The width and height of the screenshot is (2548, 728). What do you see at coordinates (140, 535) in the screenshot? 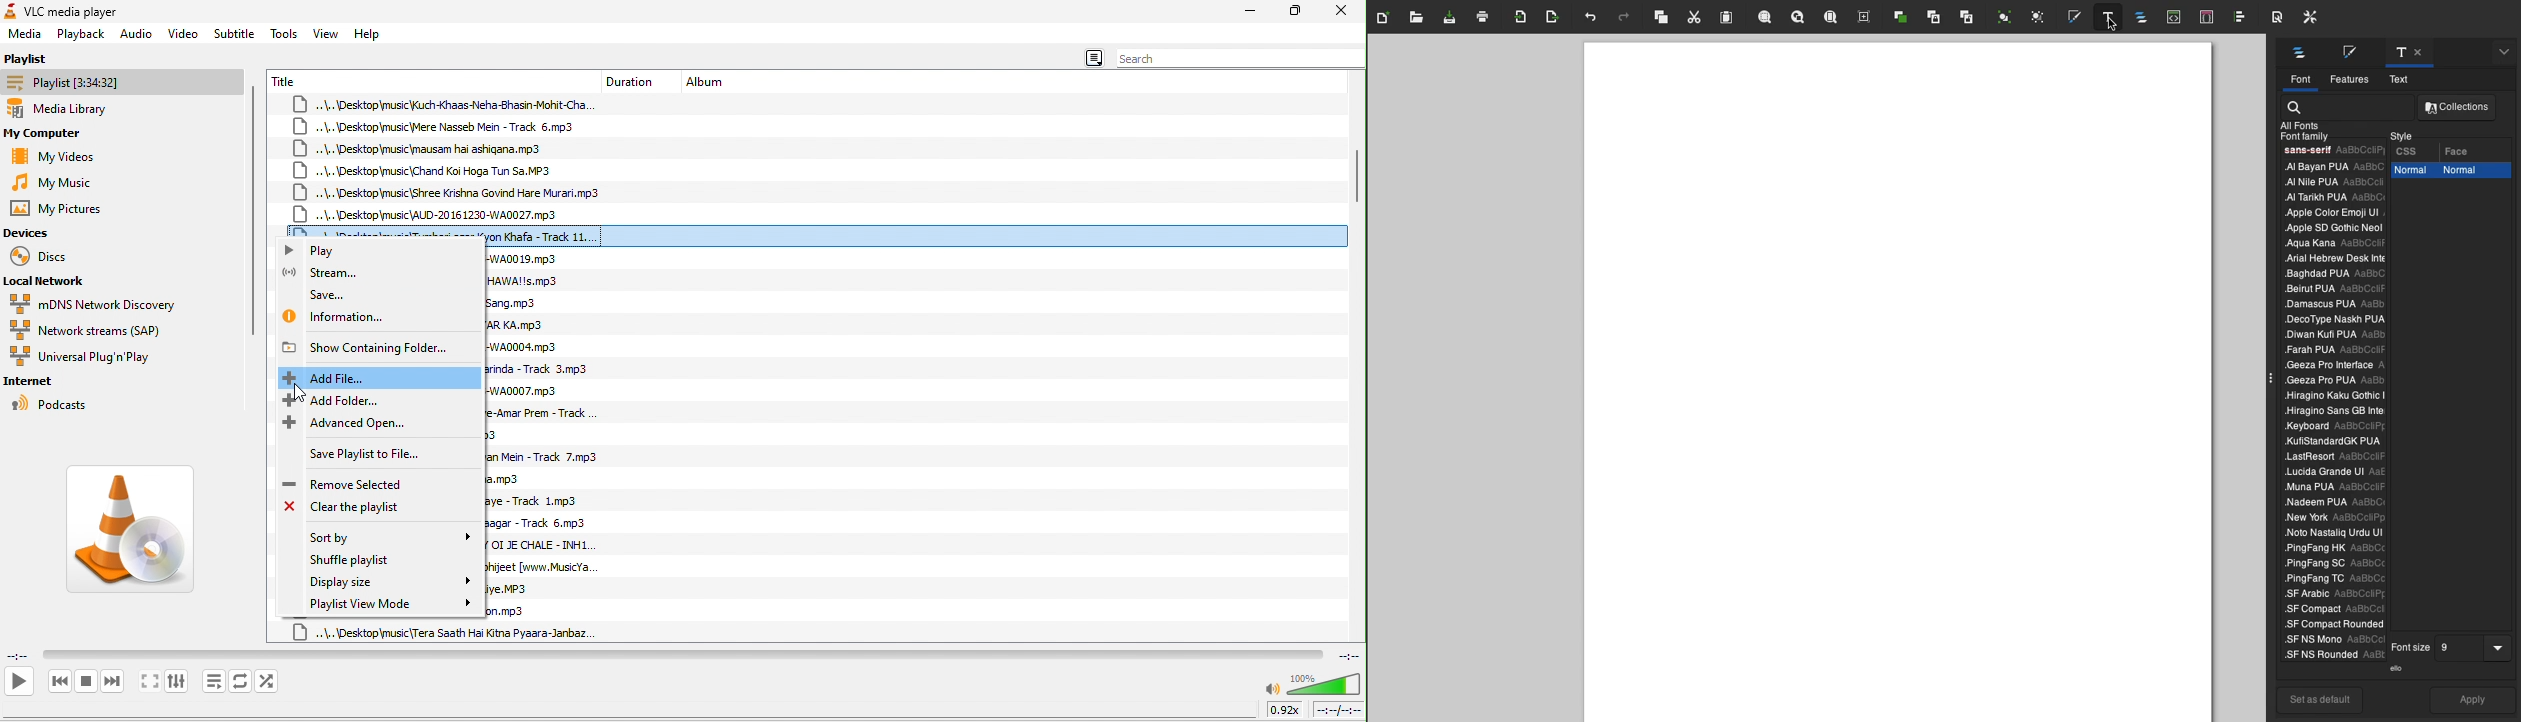
I see `vlc media image` at bounding box center [140, 535].